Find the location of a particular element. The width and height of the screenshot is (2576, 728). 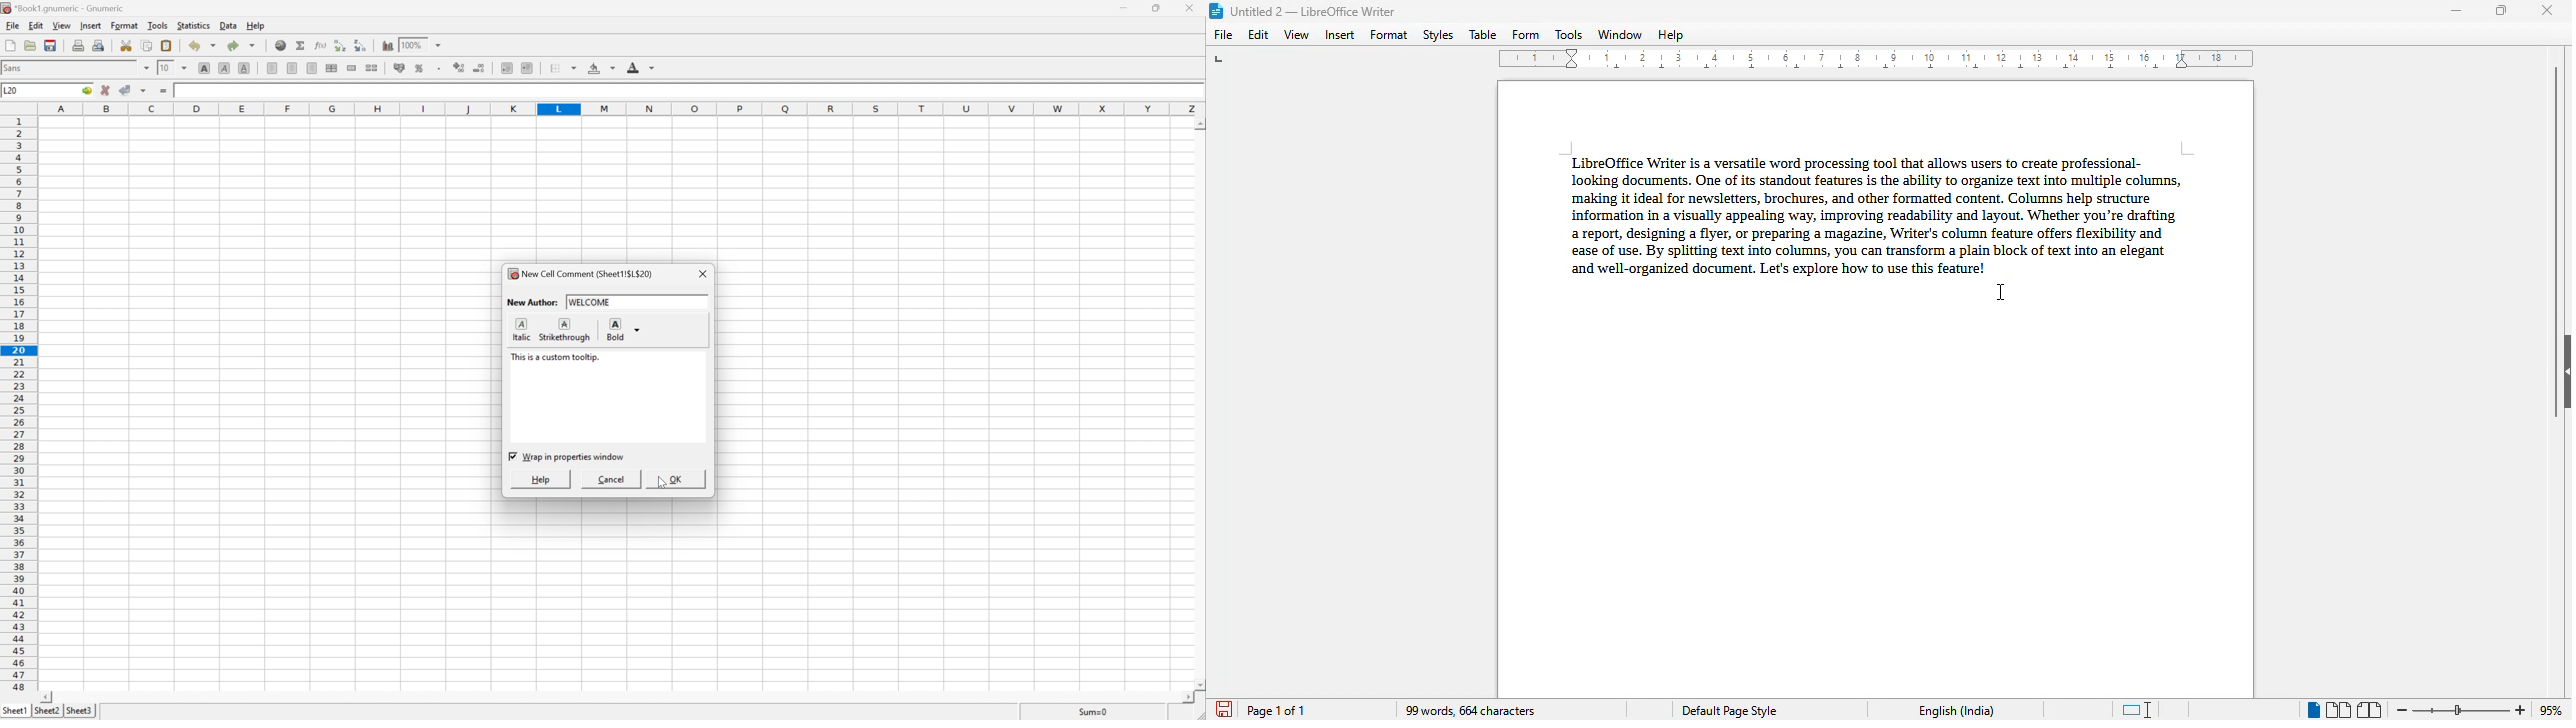

insert is located at coordinates (1340, 34).